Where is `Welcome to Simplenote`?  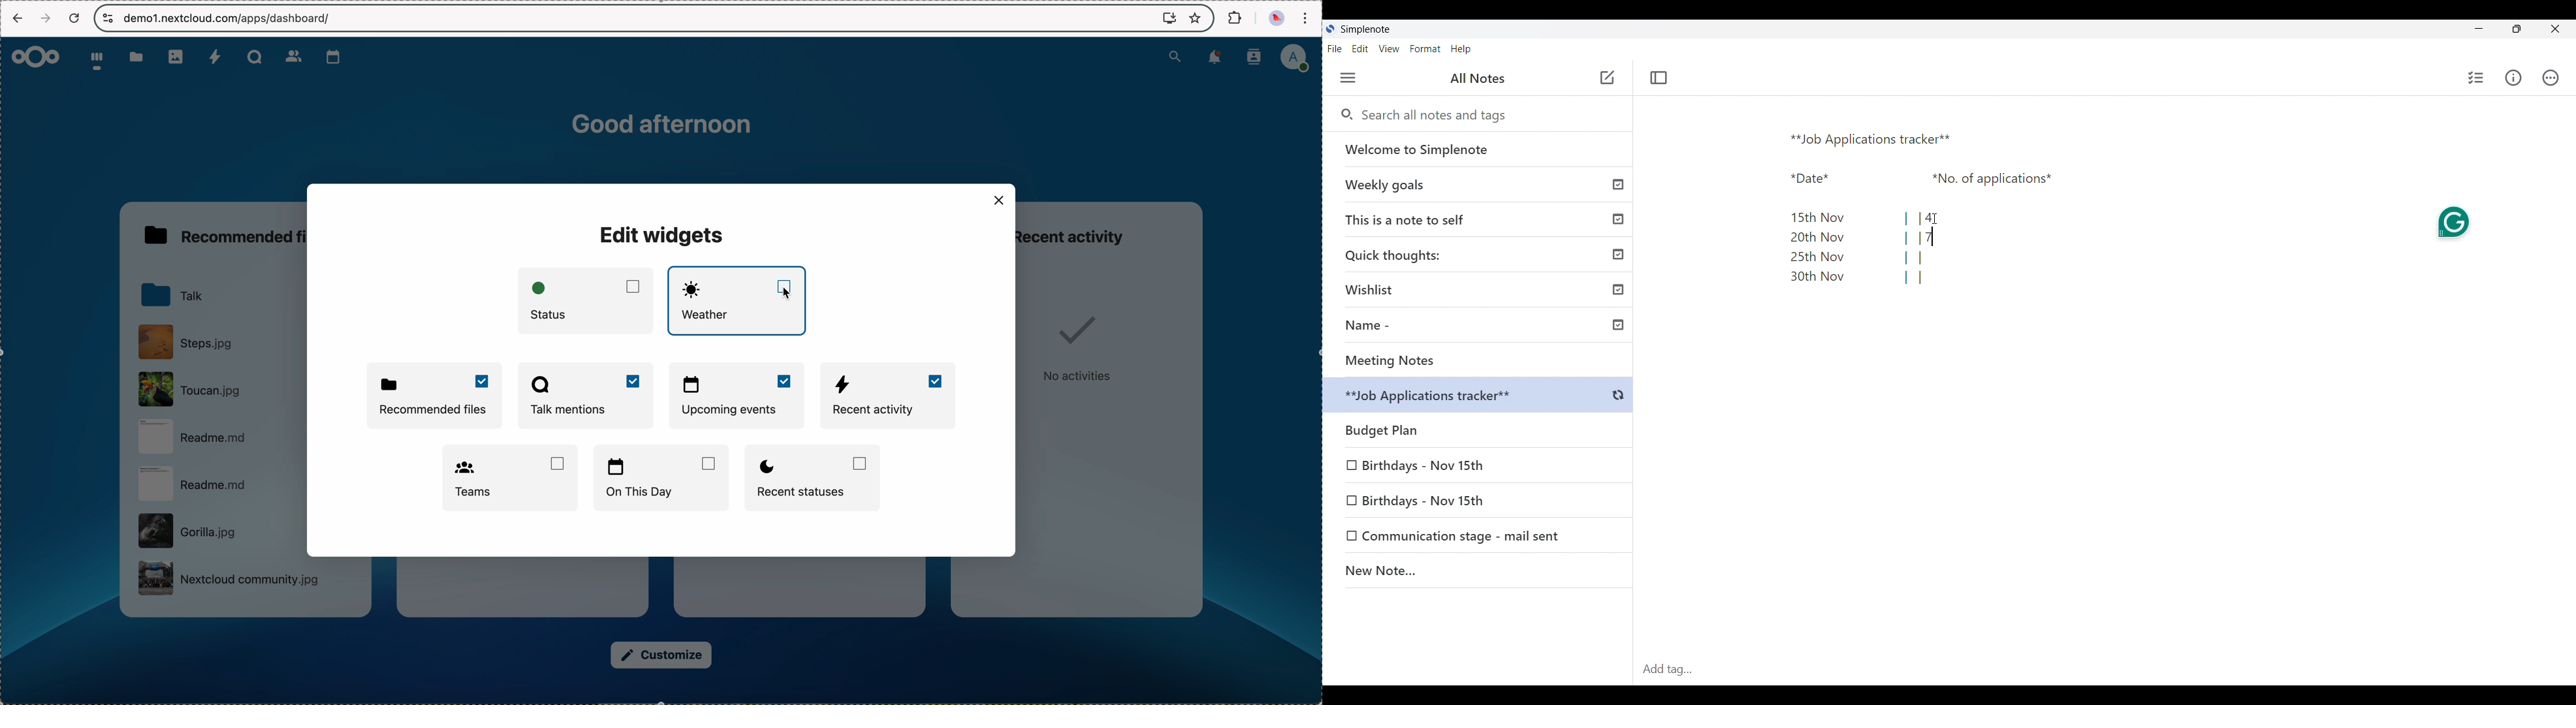
Welcome to Simplenote is located at coordinates (1478, 149).